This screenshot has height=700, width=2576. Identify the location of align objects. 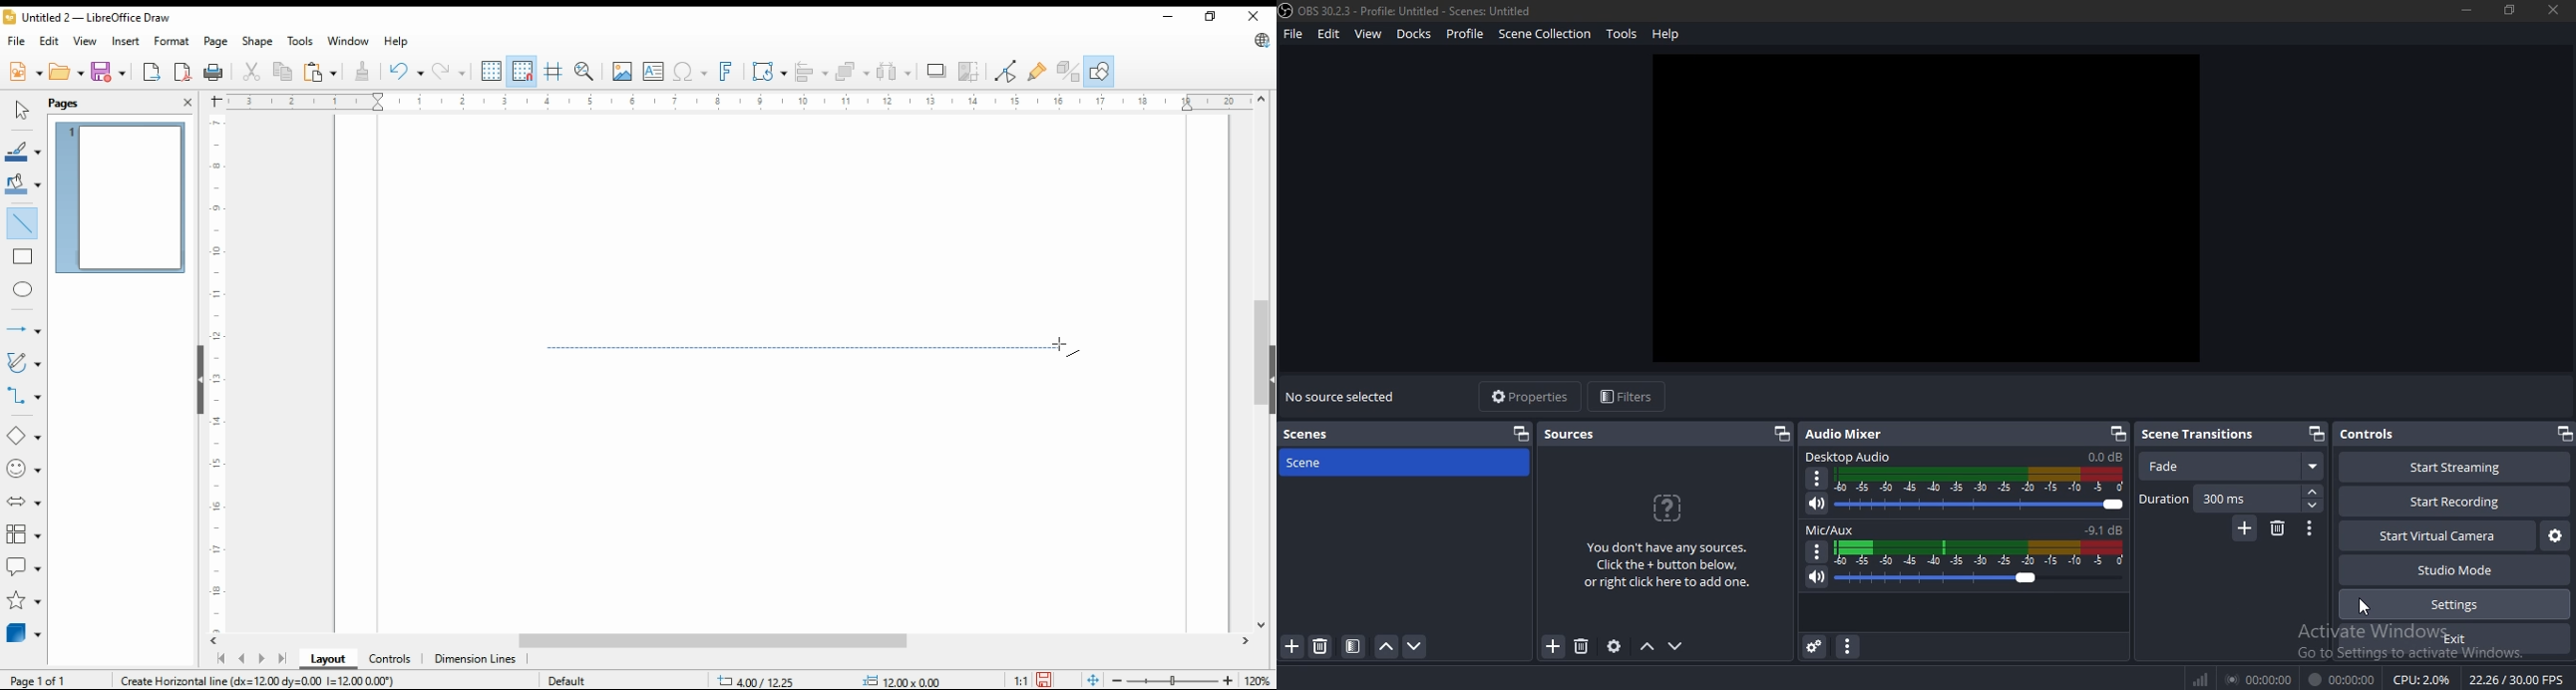
(808, 70).